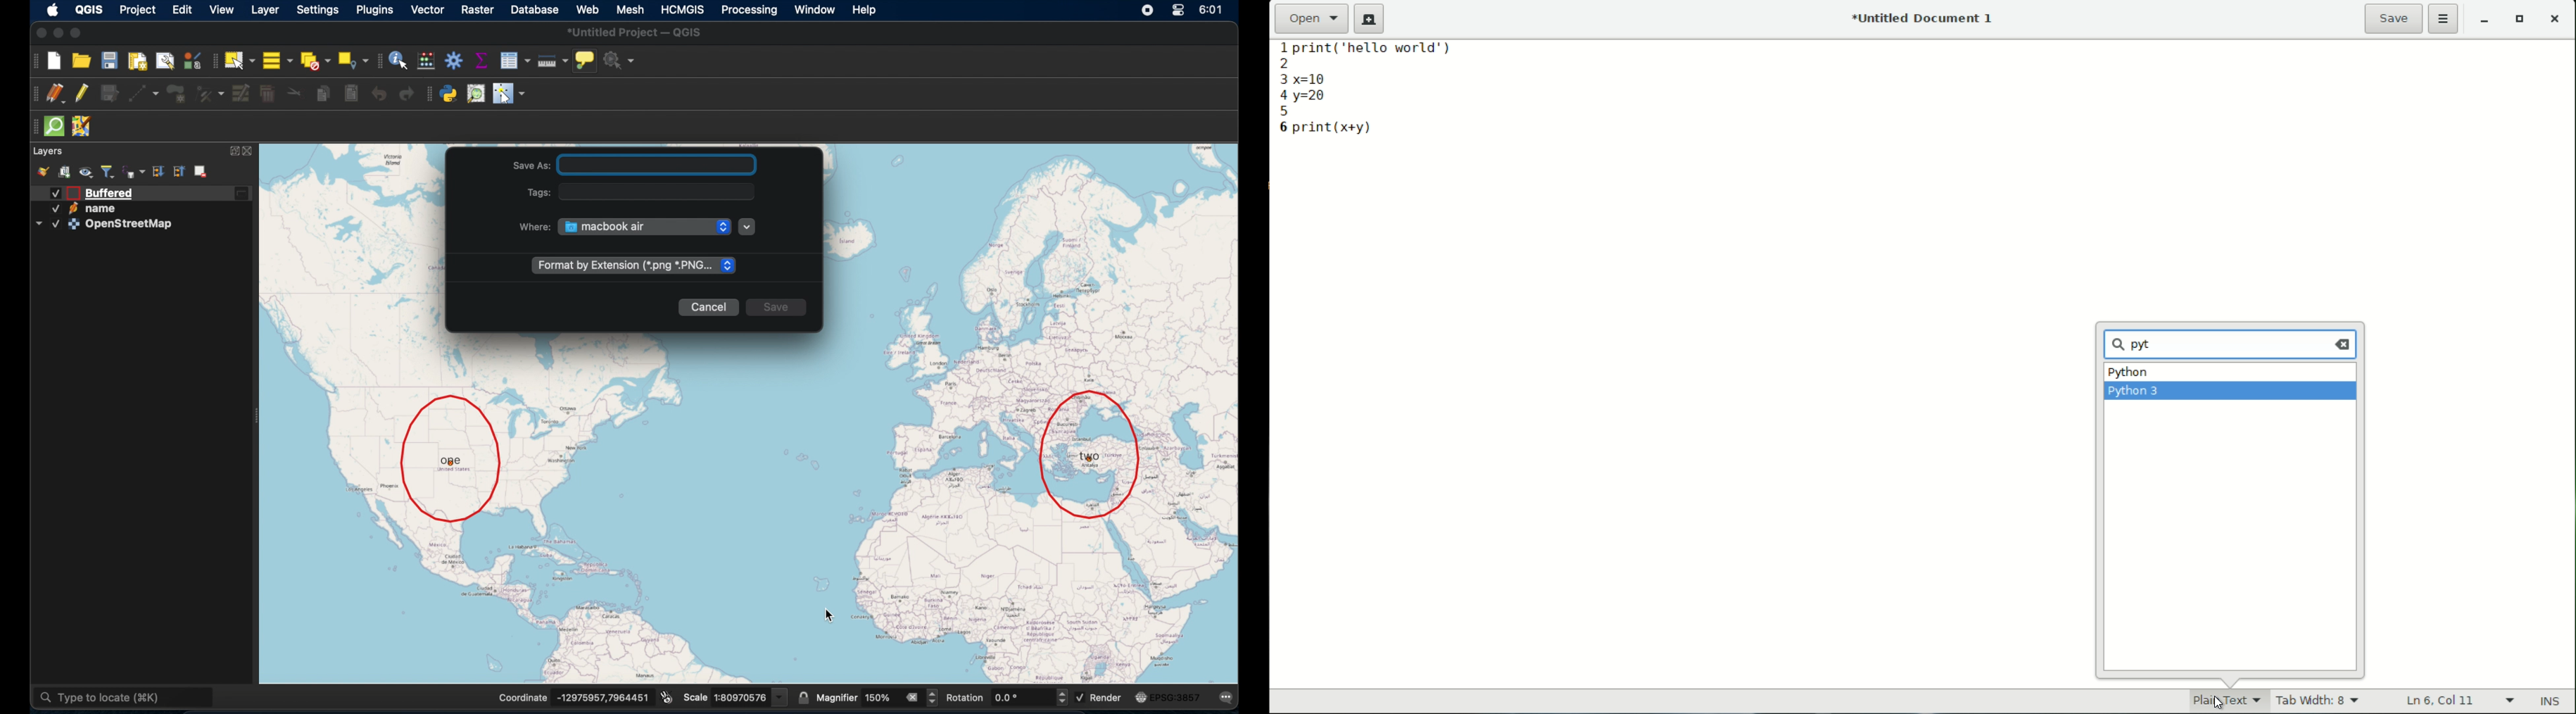  Describe the element at coordinates (478, 9) in the screenshot. I see `raster` at that location.